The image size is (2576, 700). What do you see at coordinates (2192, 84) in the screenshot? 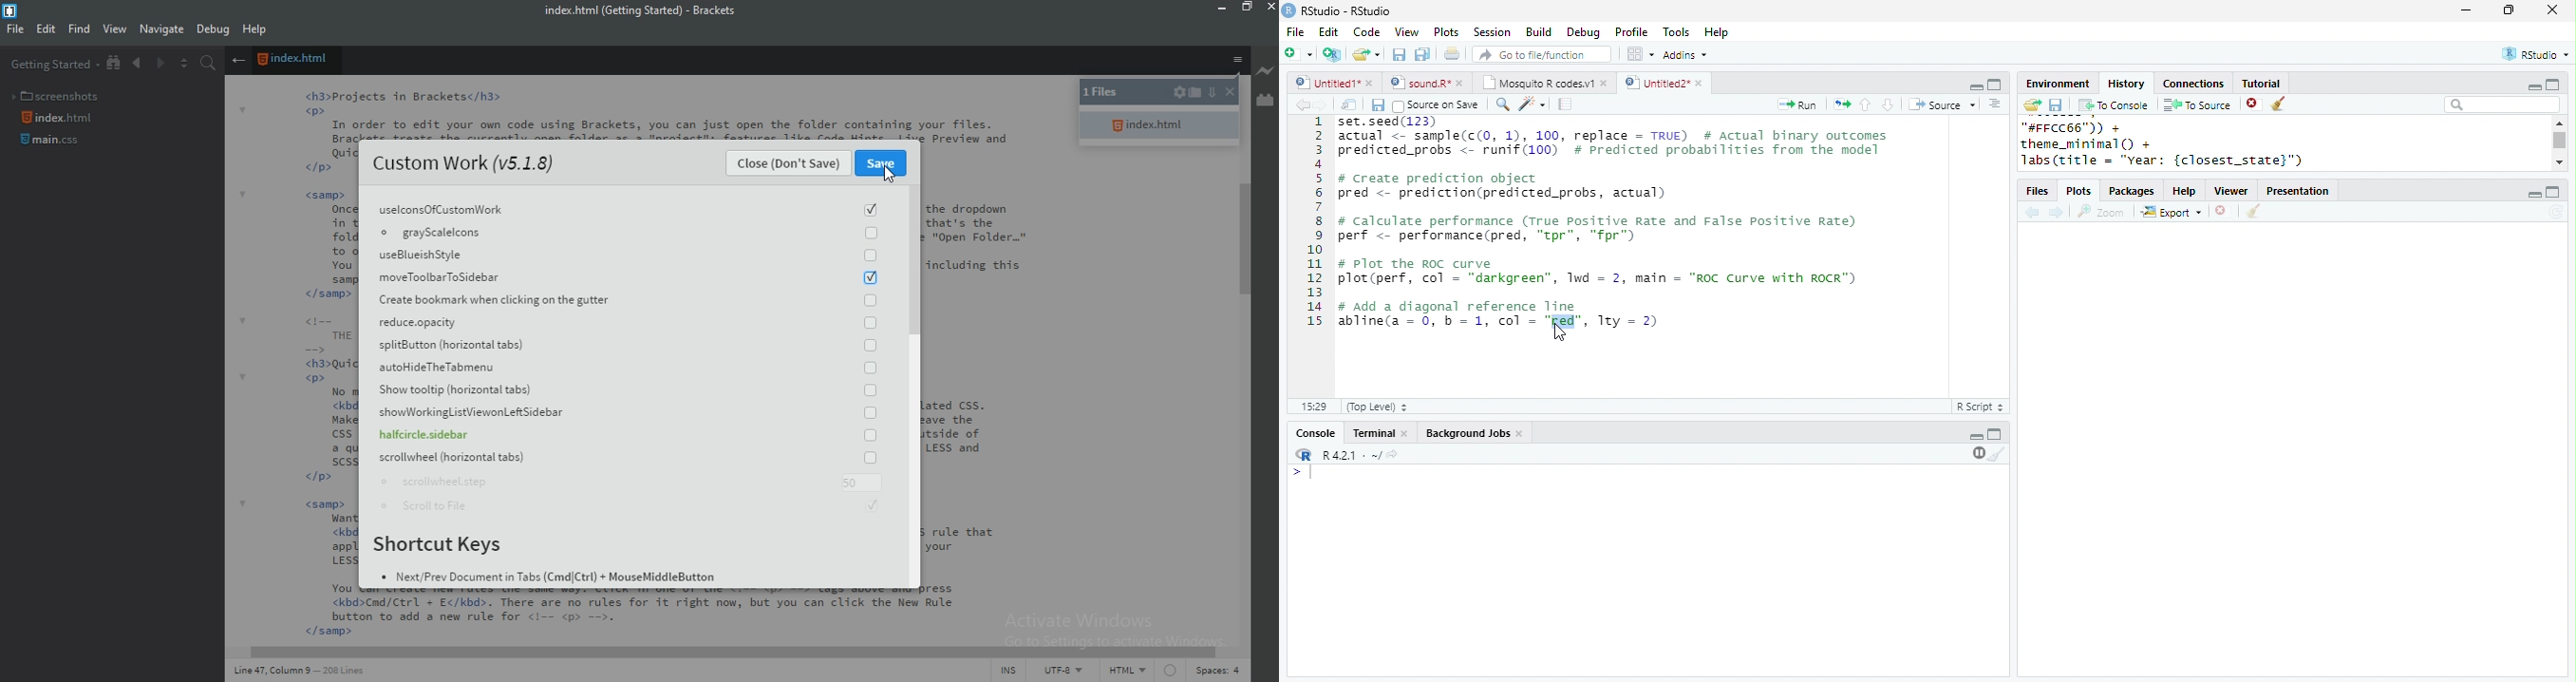
I see `Connections` at bounding box center [2192, 84].